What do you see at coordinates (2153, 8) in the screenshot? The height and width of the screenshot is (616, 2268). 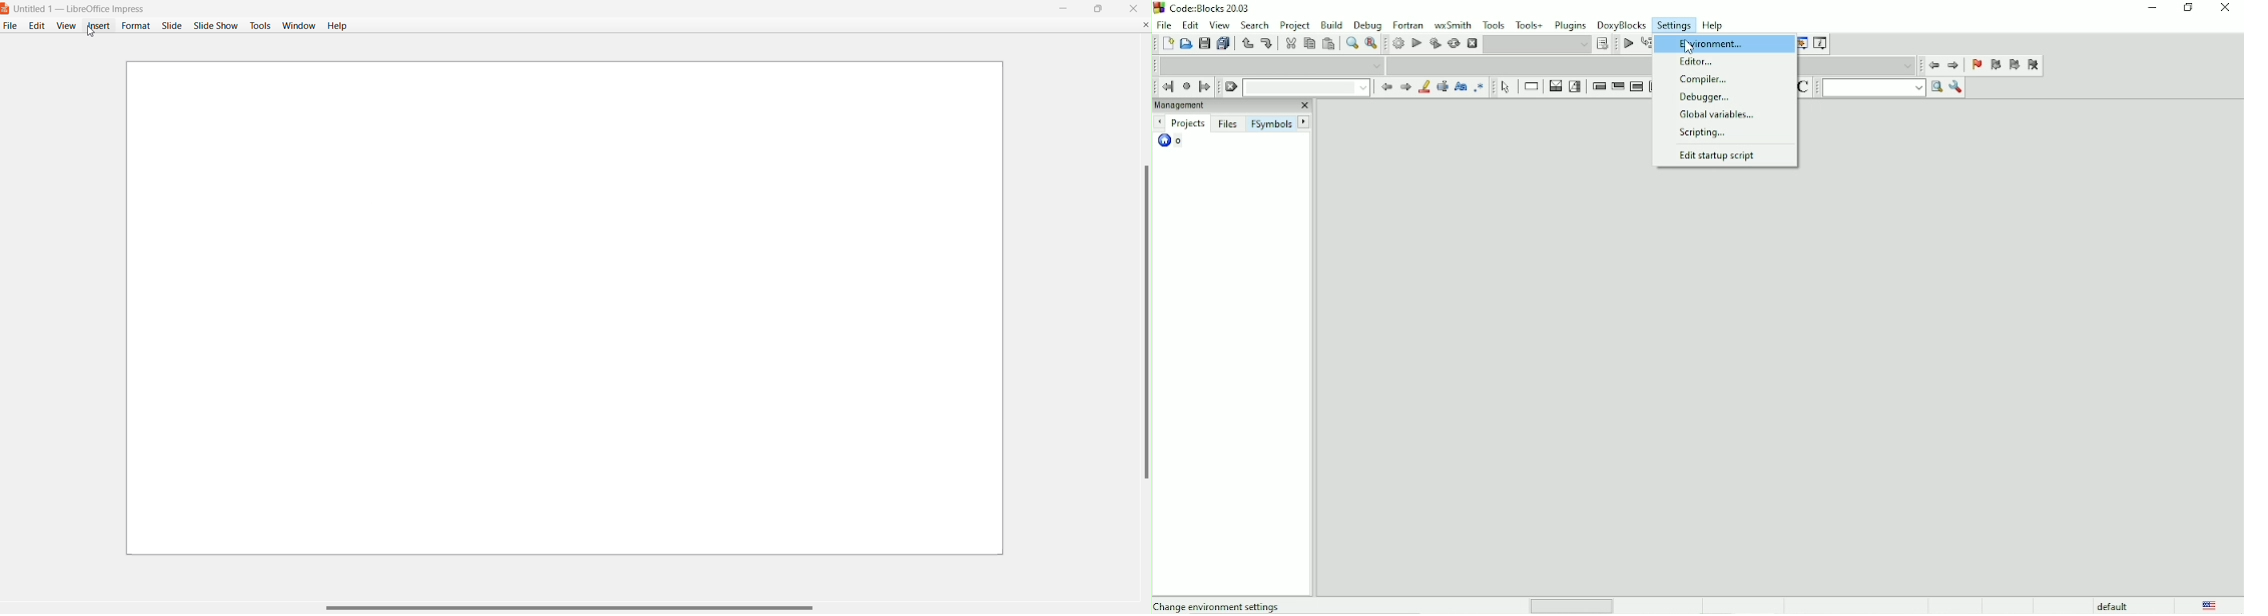 I see `Minimize` at bounding box center [2153, 8].